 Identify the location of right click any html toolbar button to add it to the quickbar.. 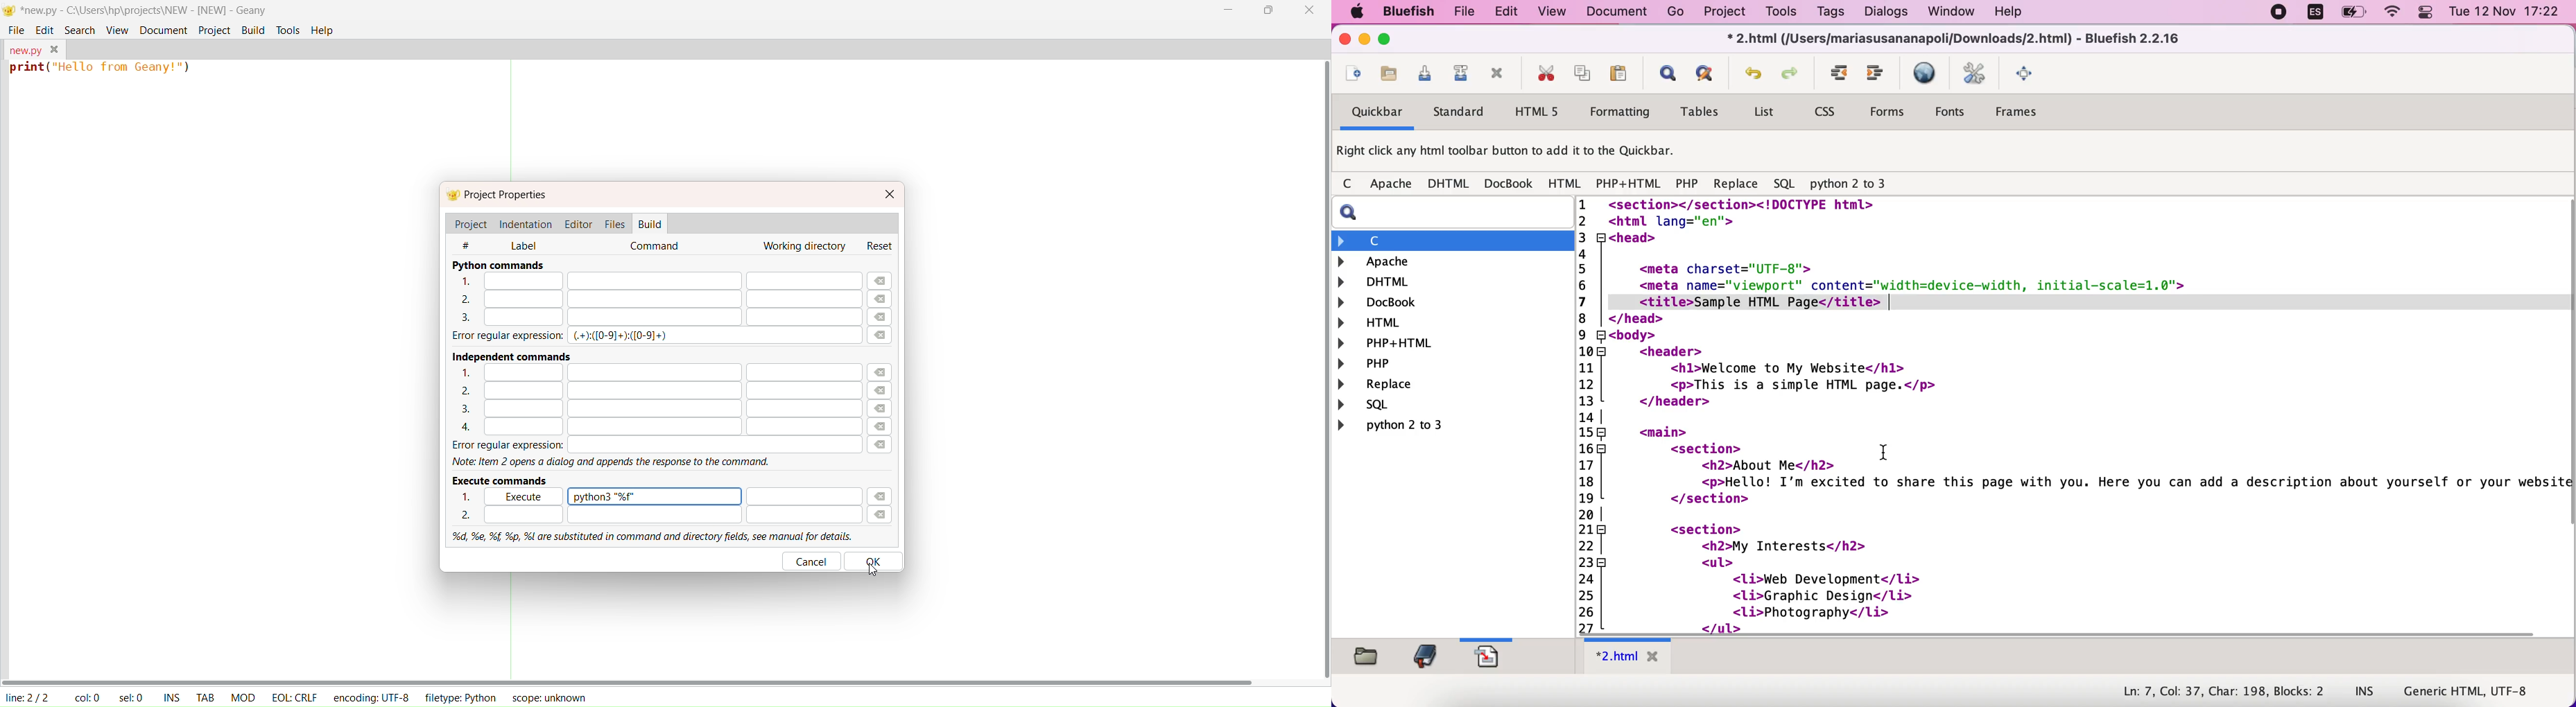
(1511, 152).